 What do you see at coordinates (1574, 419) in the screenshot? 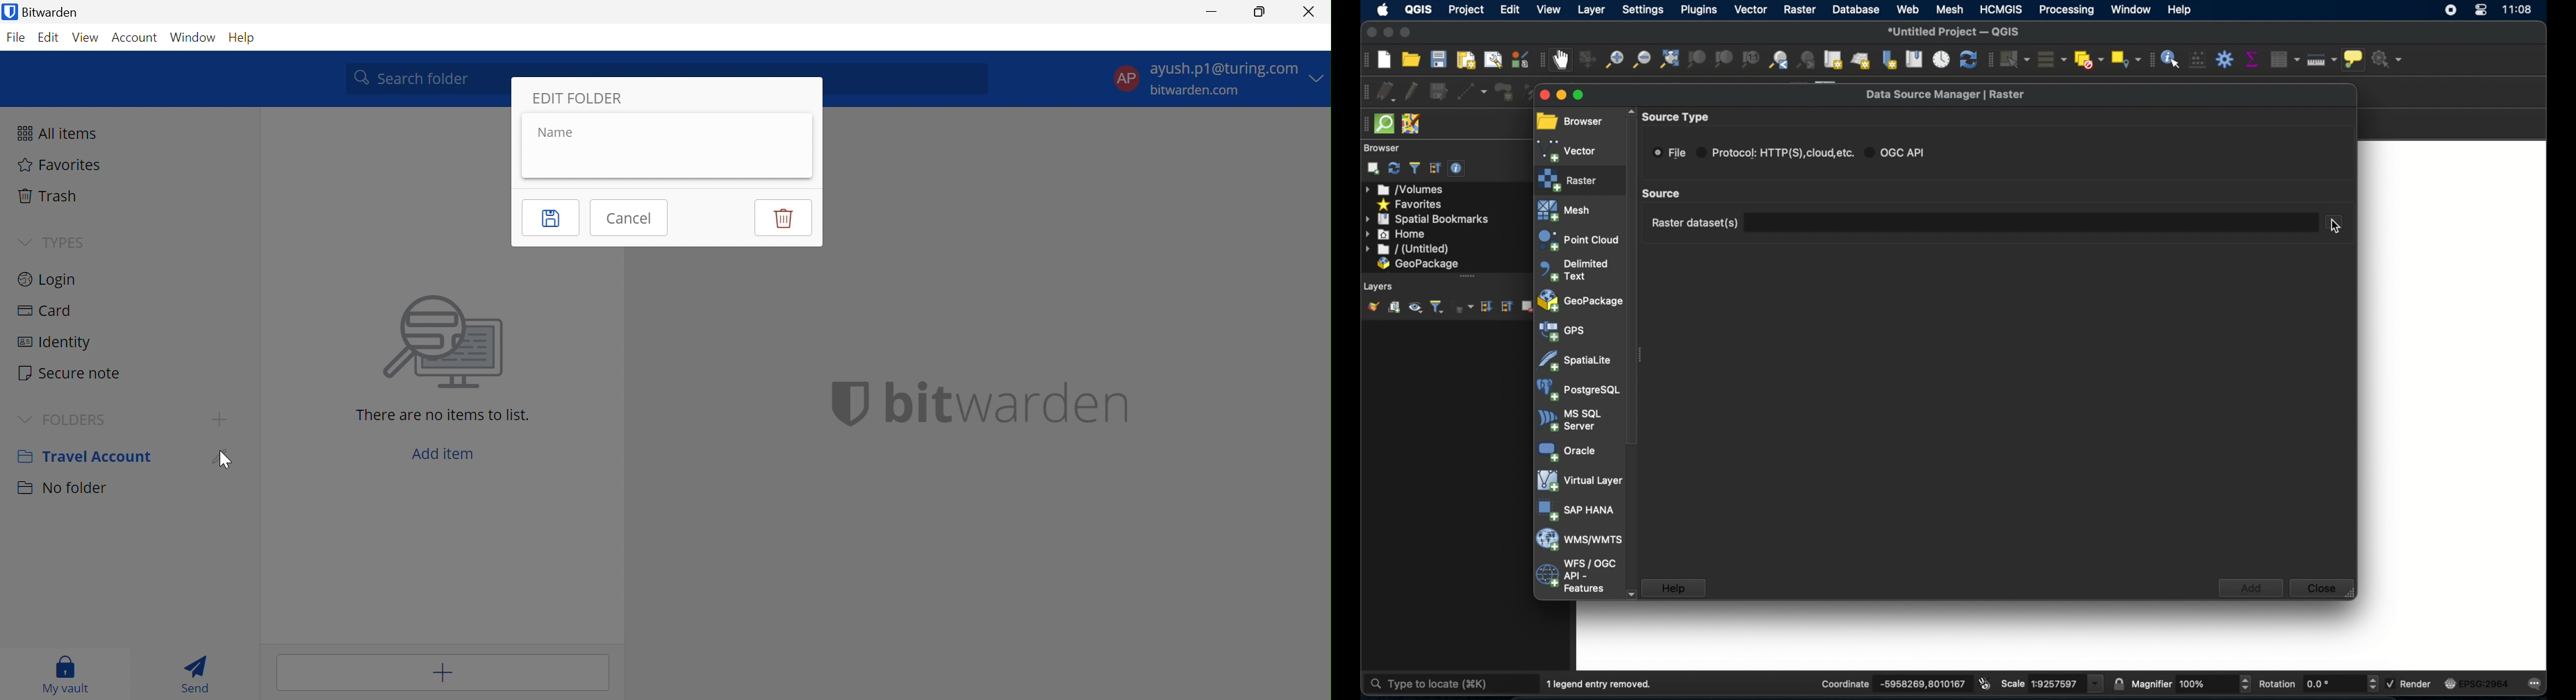
I see `ms sql server` at bounding box center [1574, 419].